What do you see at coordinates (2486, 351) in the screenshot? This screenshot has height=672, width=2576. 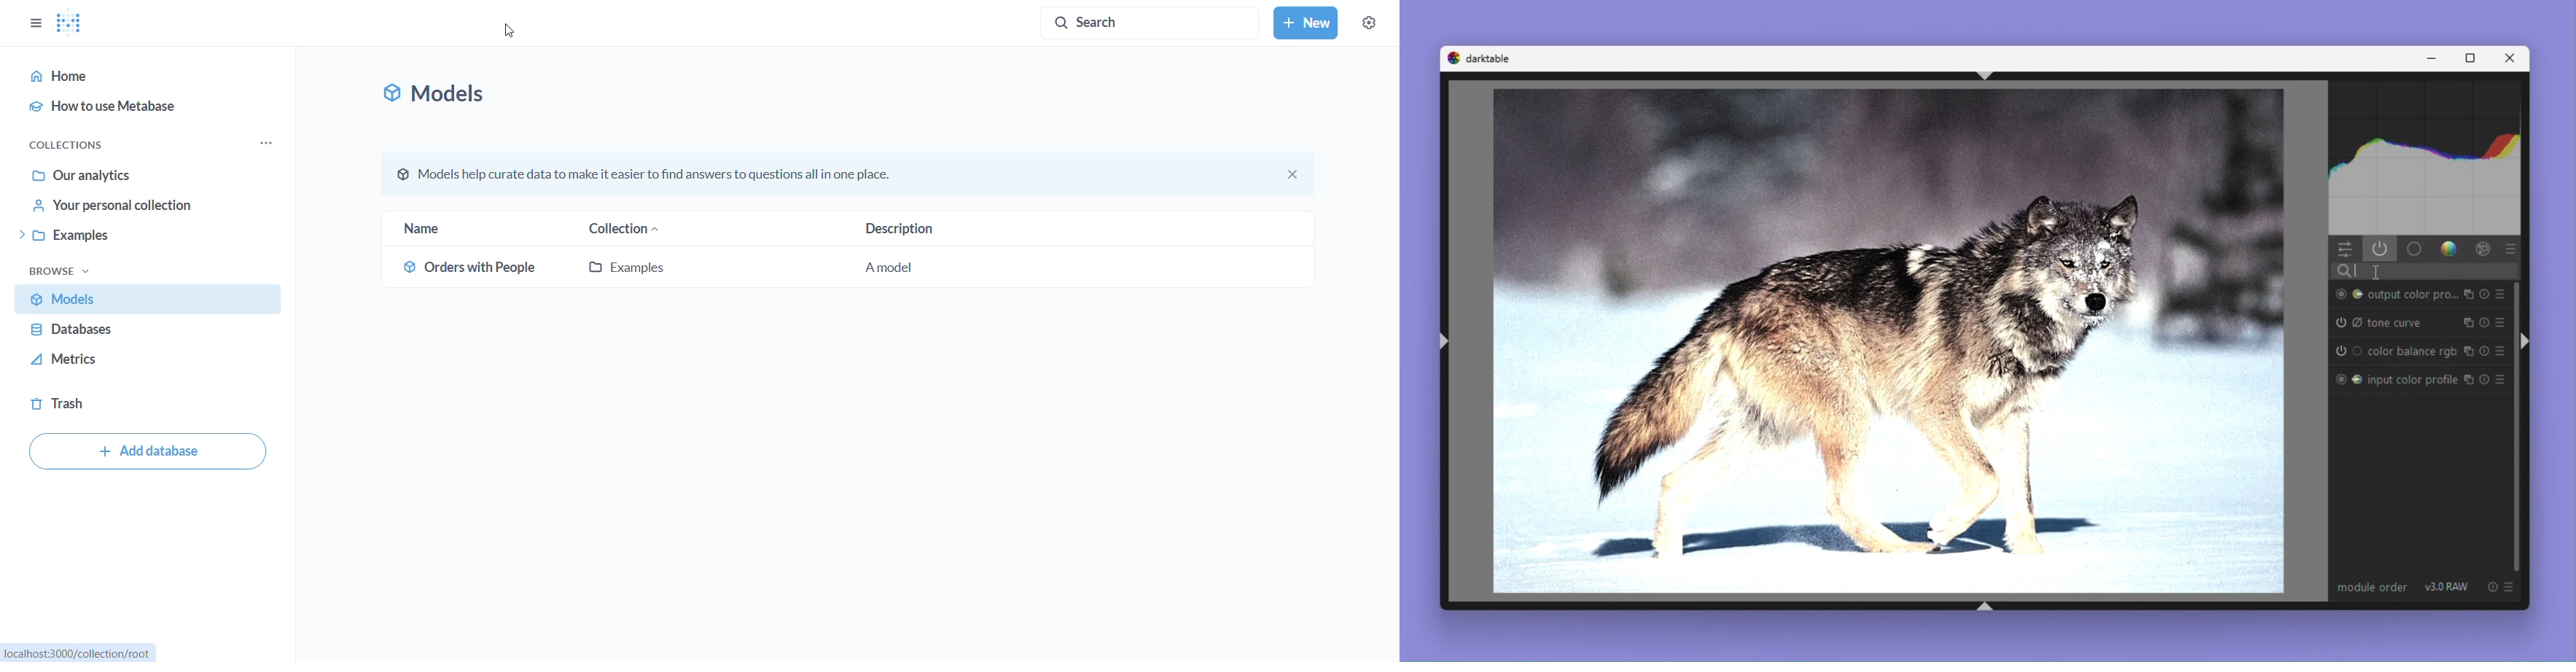 I see `Reset ` at bounding box center [2486, 351].